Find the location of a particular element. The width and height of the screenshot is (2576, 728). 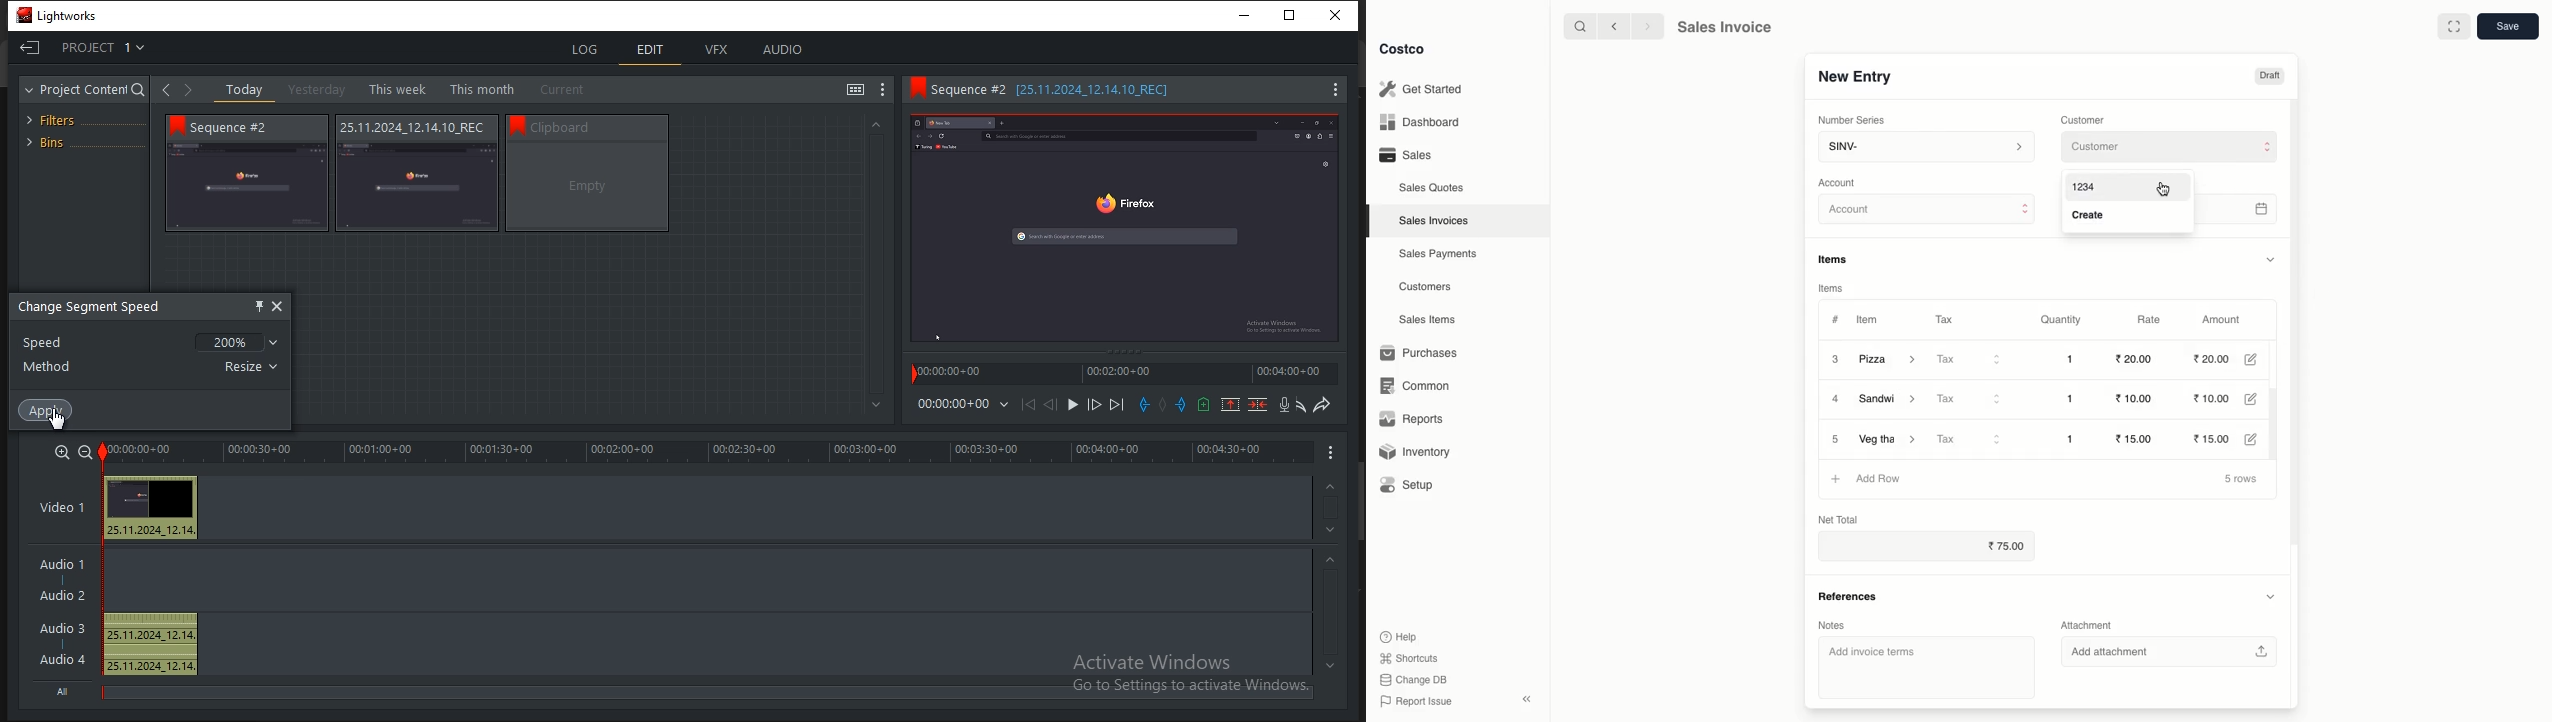

Customer is located at coordinates (2086, 119).